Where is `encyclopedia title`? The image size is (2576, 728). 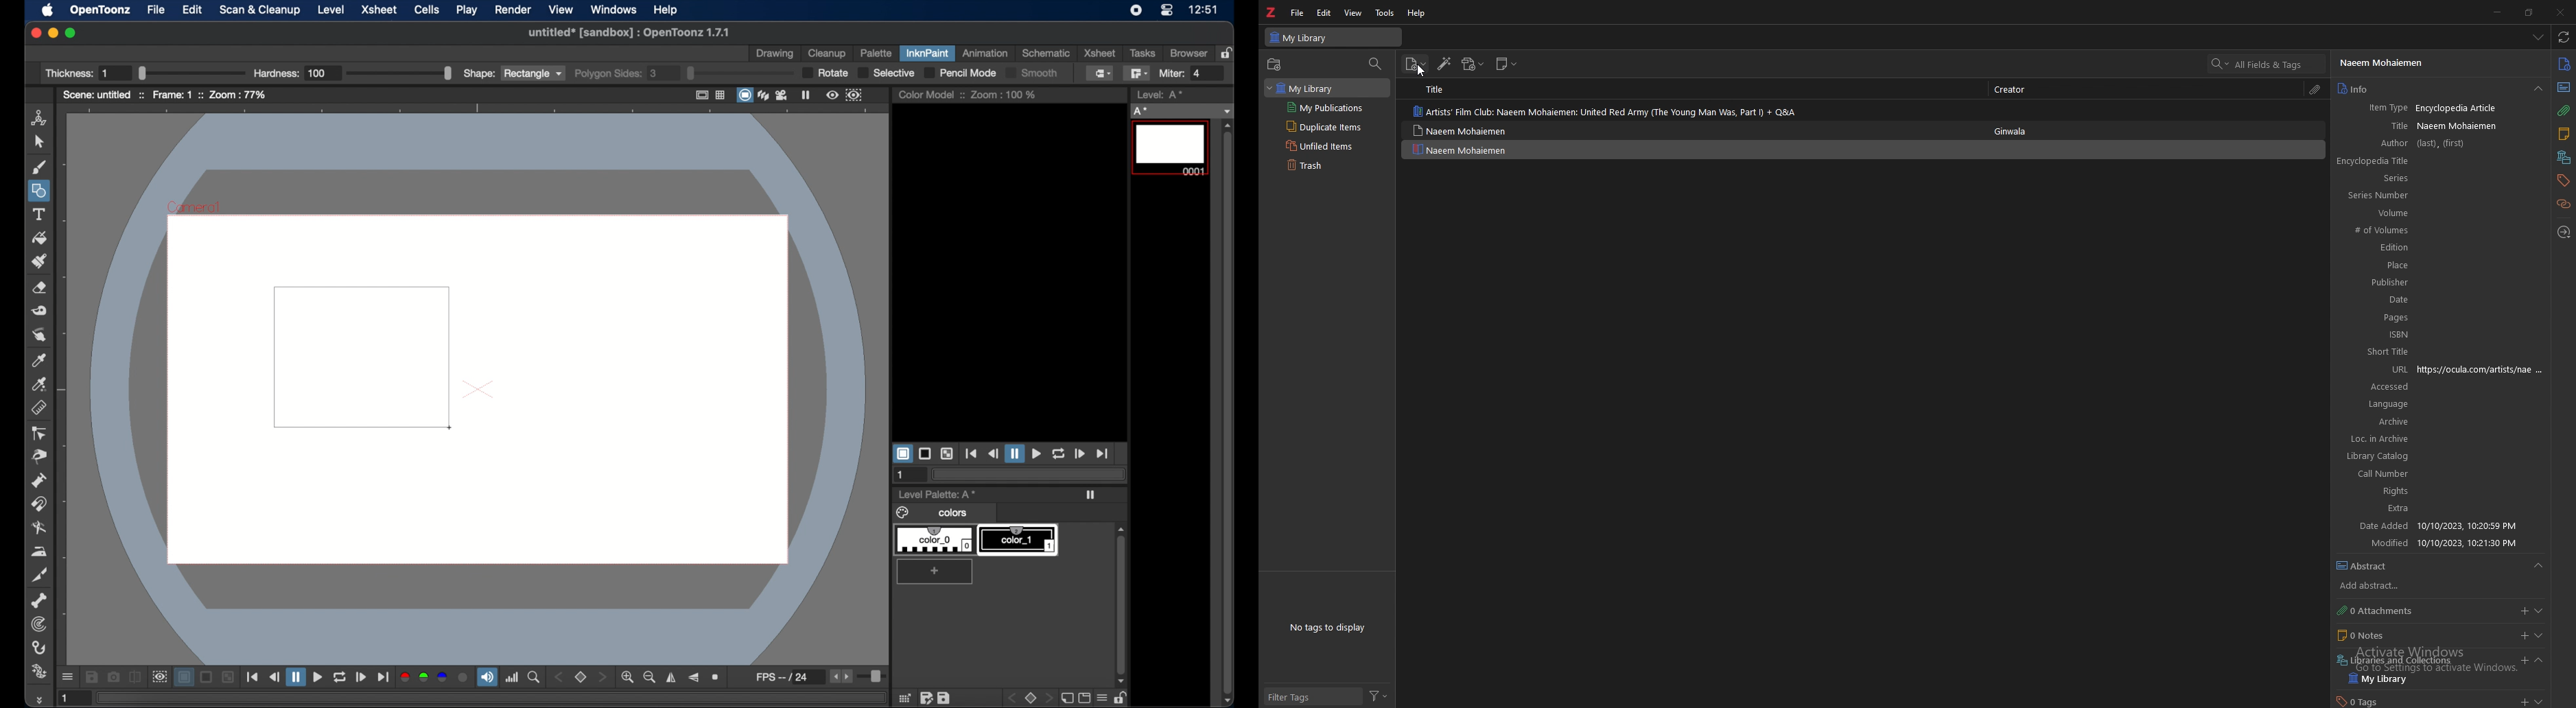
encyclopedia title is located at coordinates (2374, 161).